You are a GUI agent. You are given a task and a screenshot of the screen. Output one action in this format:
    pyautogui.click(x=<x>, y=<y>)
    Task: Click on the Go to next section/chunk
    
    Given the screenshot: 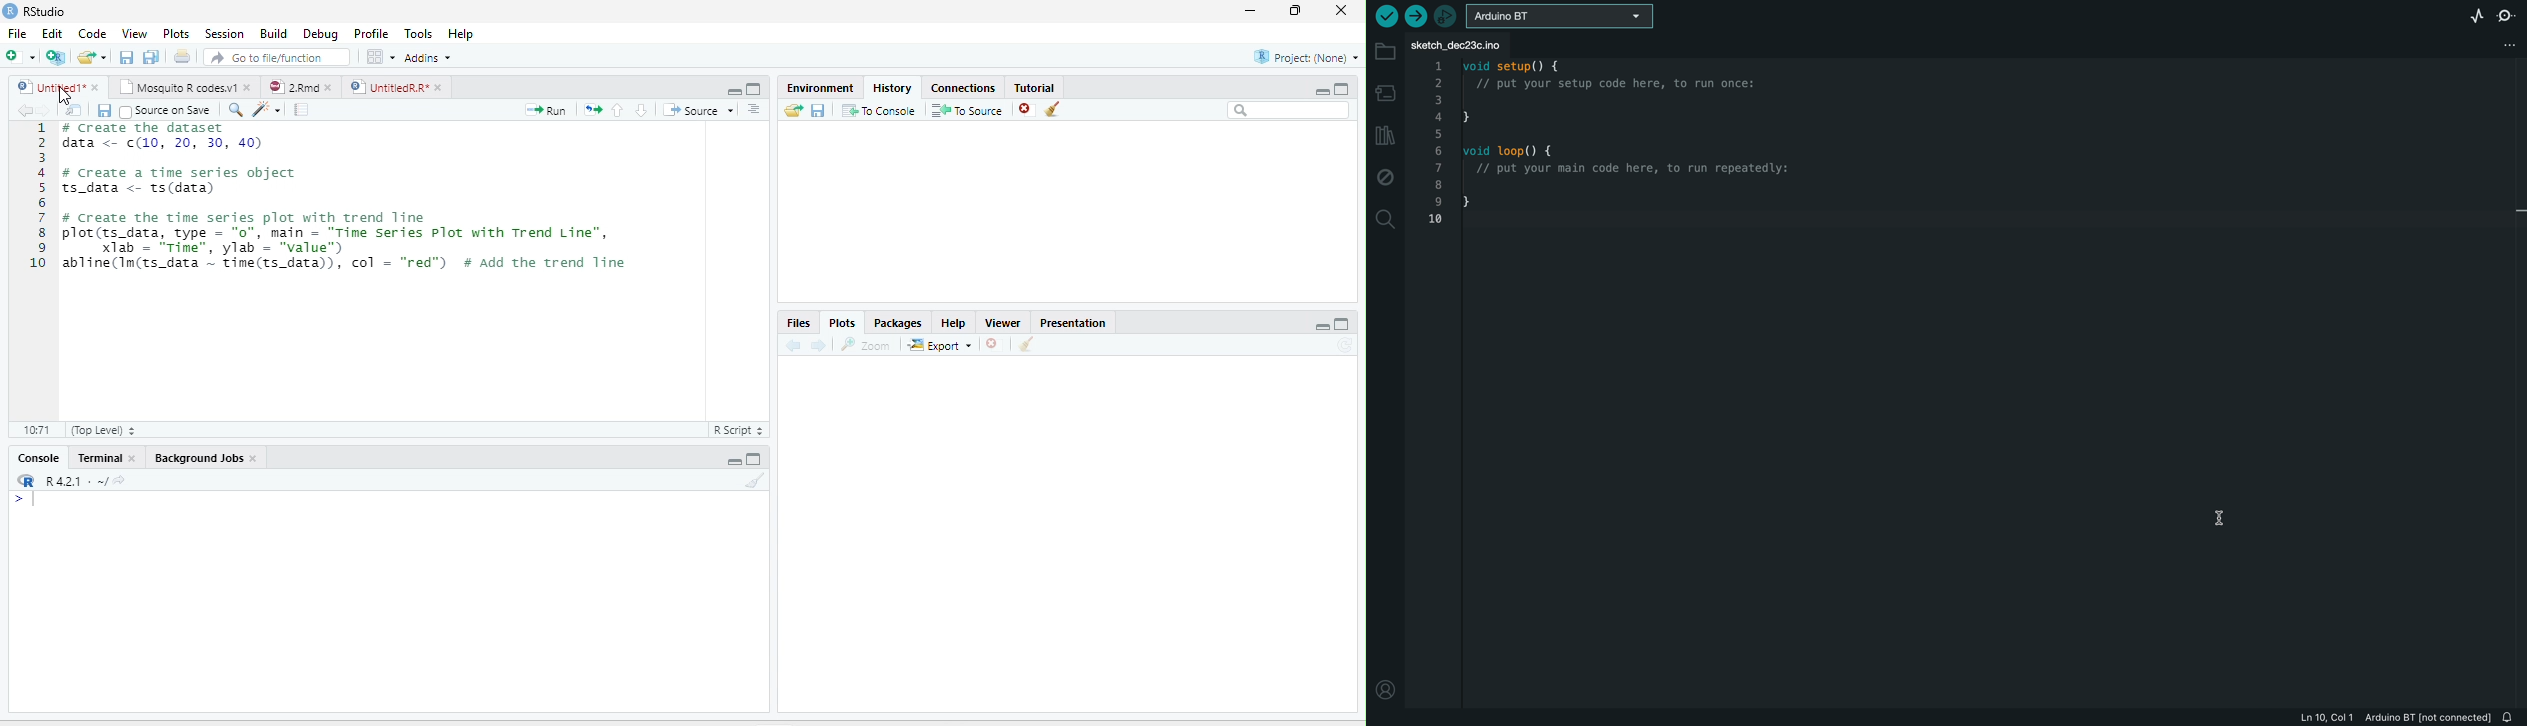 What is the action you would take?
    pyautogui.click(x=641, y=110)
    